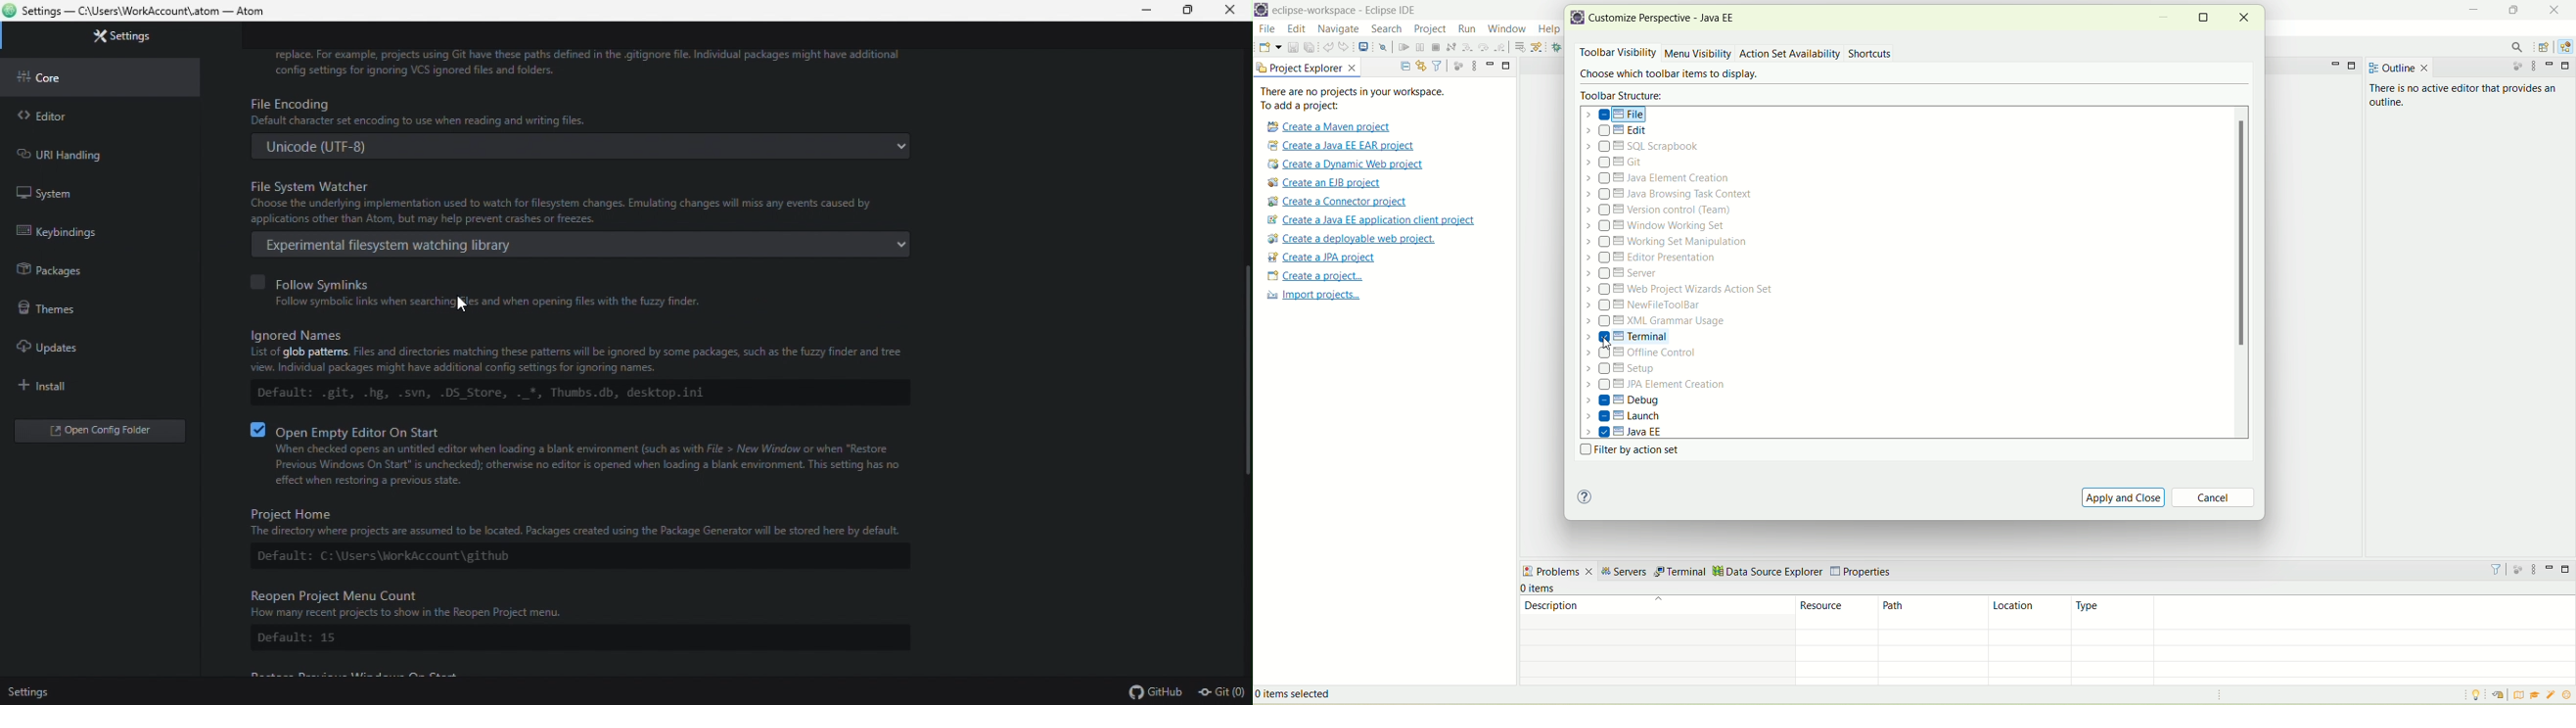 The width and height of the screenshot is (2576, 728). I want to click on create a JPA project, so click(1322, 257).